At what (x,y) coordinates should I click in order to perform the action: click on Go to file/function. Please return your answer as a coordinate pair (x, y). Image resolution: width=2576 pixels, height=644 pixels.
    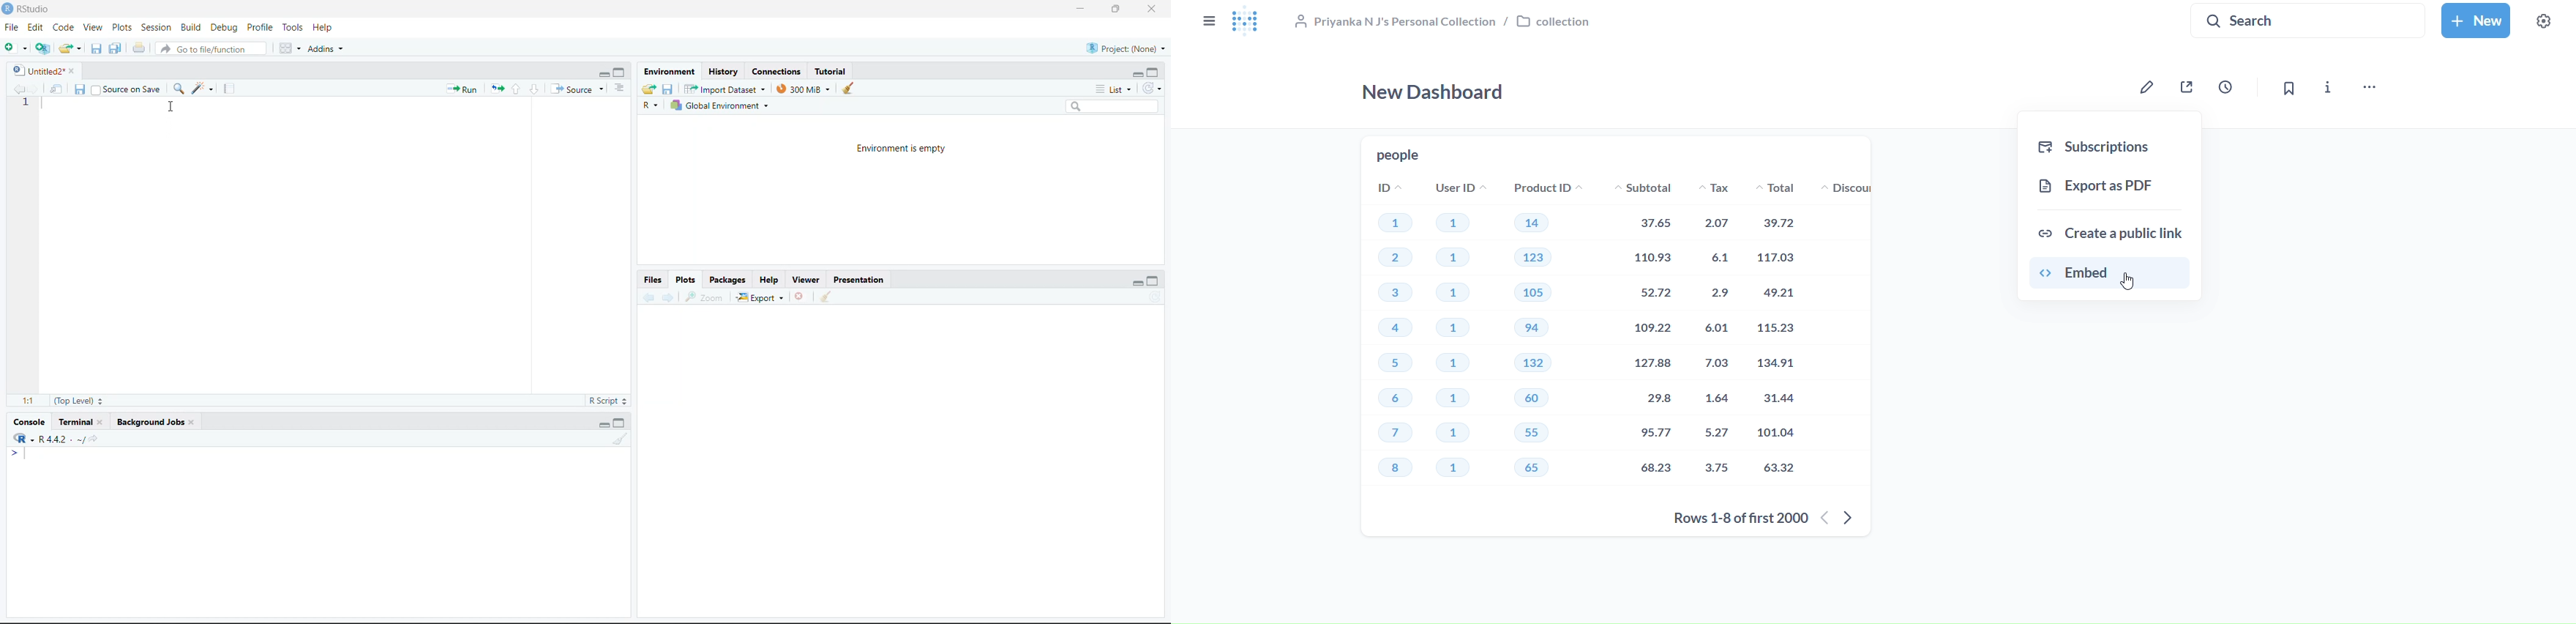
    Looking at the image, I should click on (209, 49).